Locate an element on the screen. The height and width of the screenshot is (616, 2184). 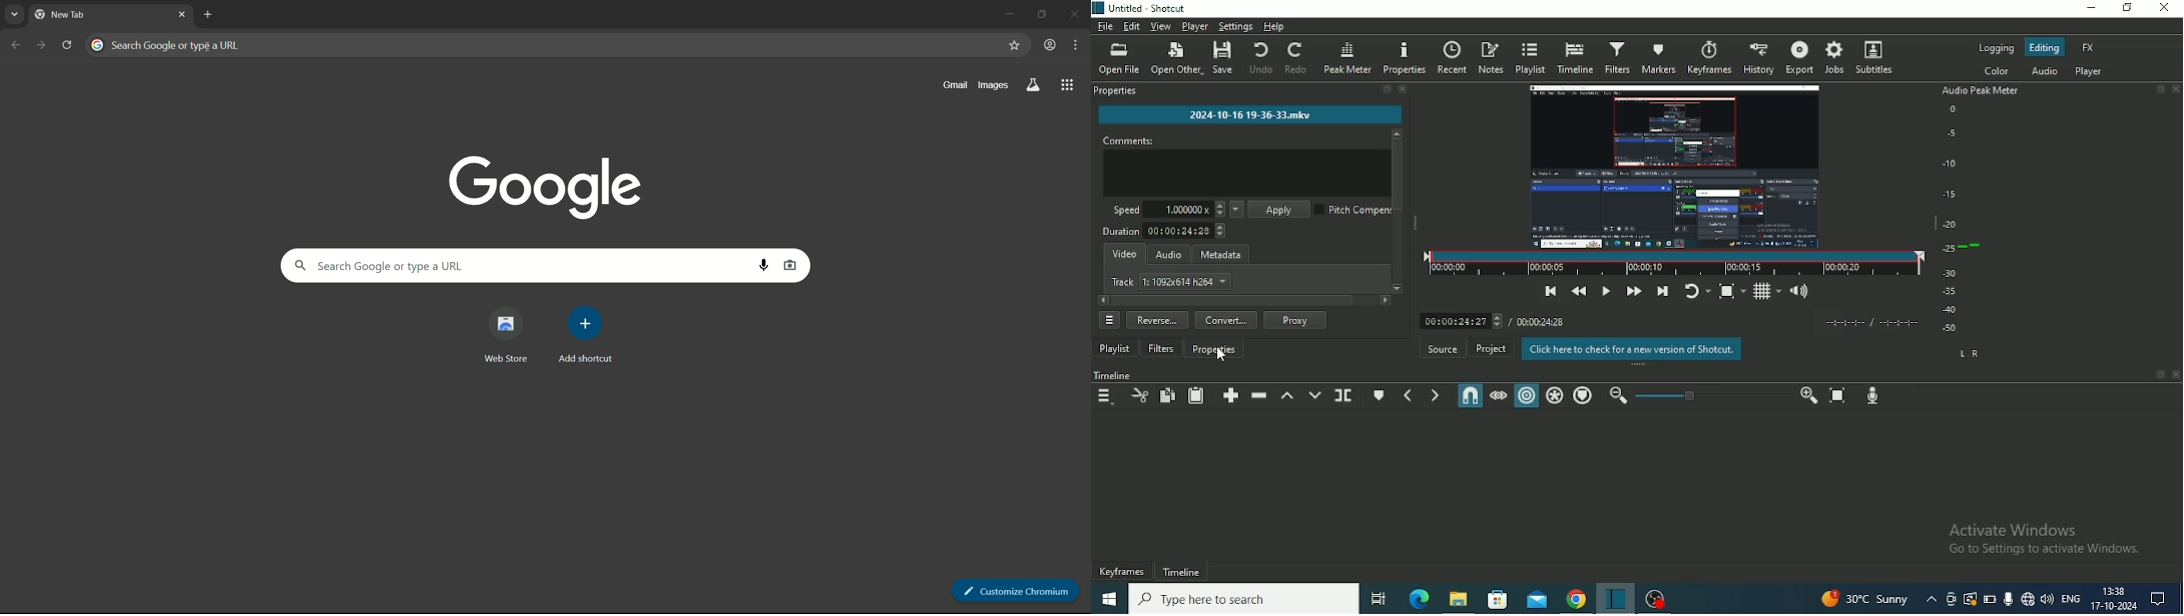
Create/Edit marker is located at coordinates (1379, 396).